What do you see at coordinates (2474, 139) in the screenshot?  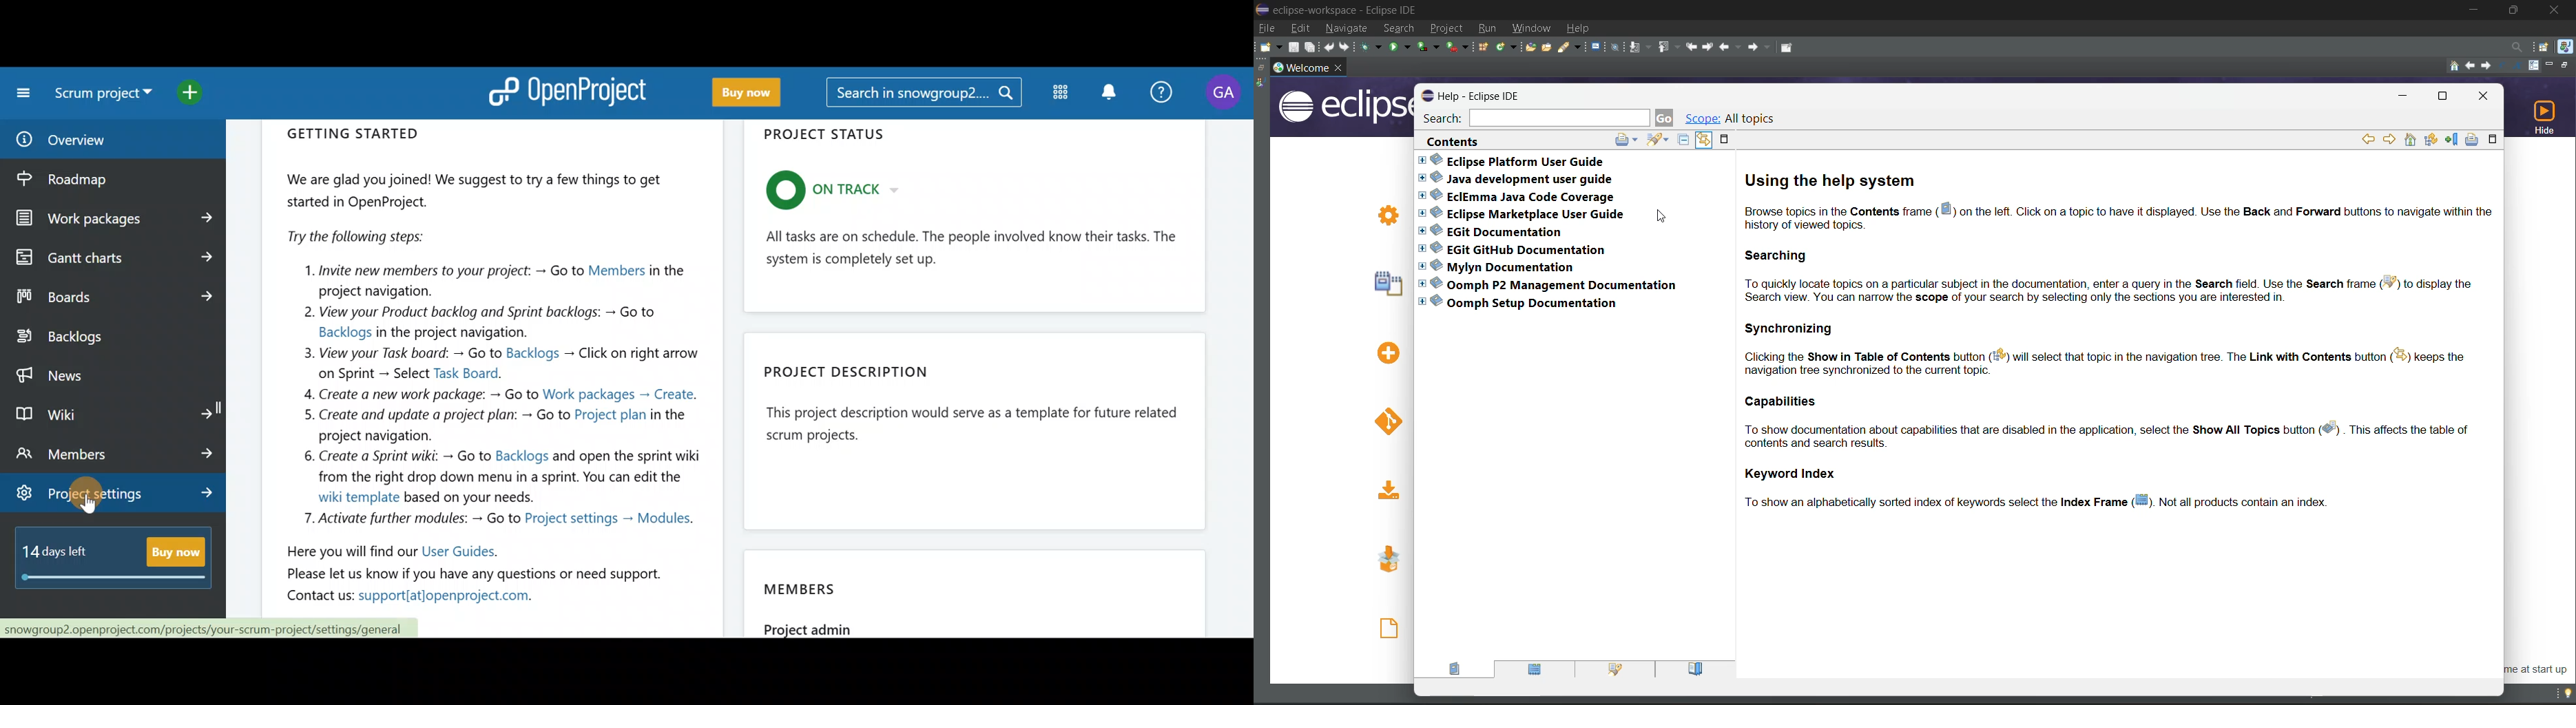 I see `print` at bounding box center [2474, 139].